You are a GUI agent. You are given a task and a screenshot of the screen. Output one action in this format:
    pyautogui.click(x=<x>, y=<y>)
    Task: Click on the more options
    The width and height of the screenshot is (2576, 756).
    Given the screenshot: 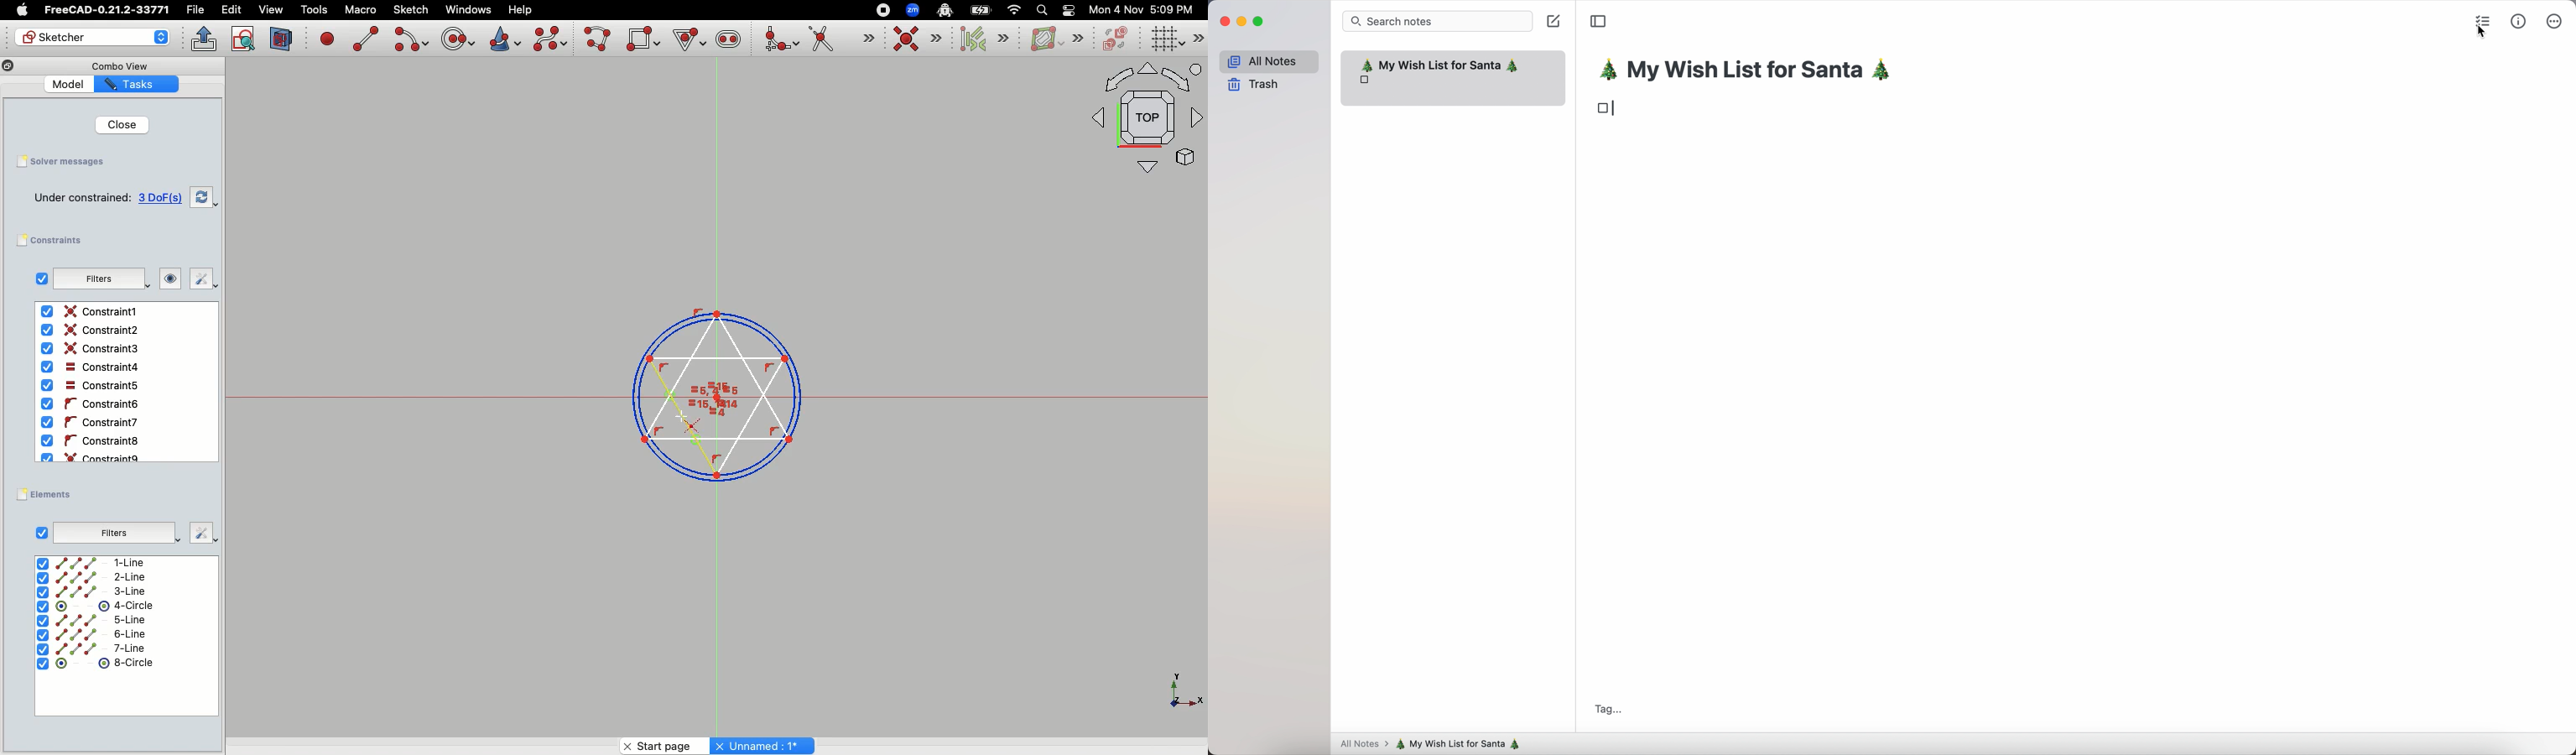 What is the action you would take?
    pyautogui.click(x=2554, y=20)
    